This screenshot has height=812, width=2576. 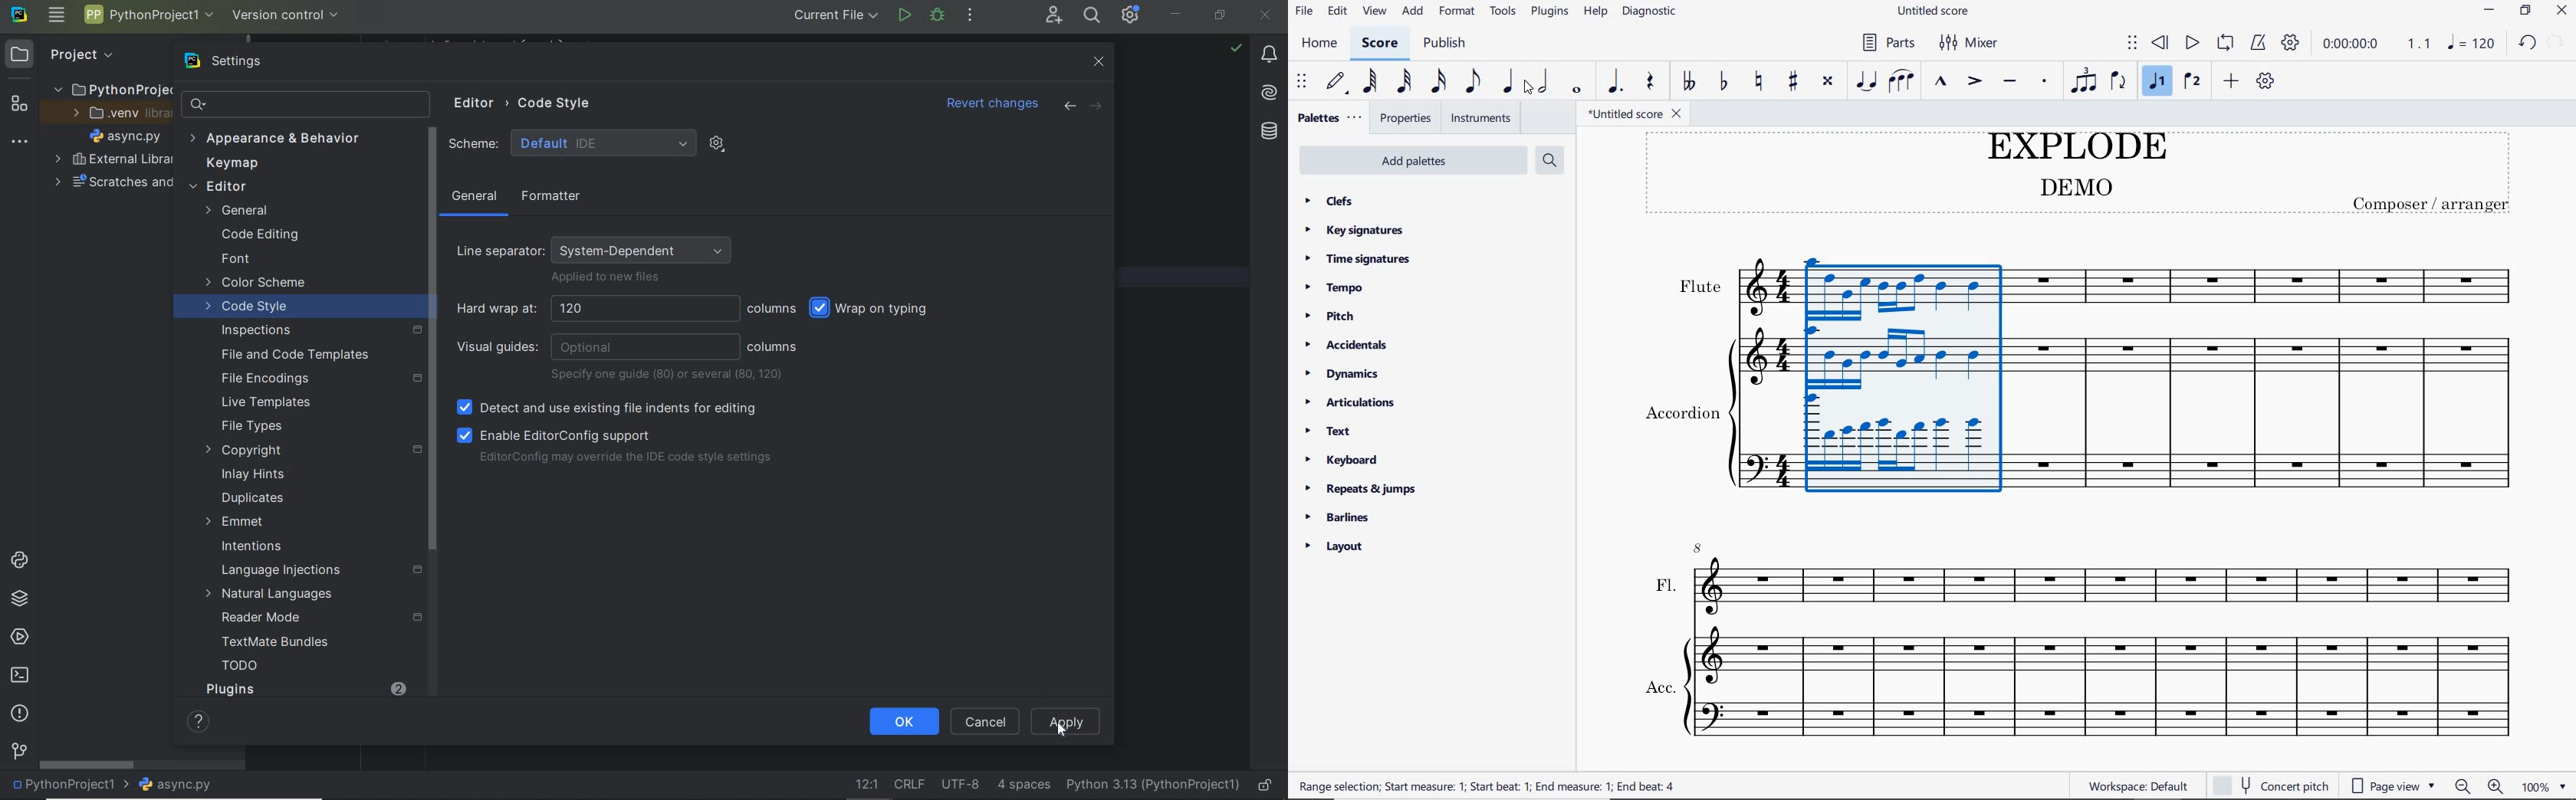 What do you see at coordinates (1267, 785) in the screenshot?
I see `make file ready only` at bounding box center [1267, 785].